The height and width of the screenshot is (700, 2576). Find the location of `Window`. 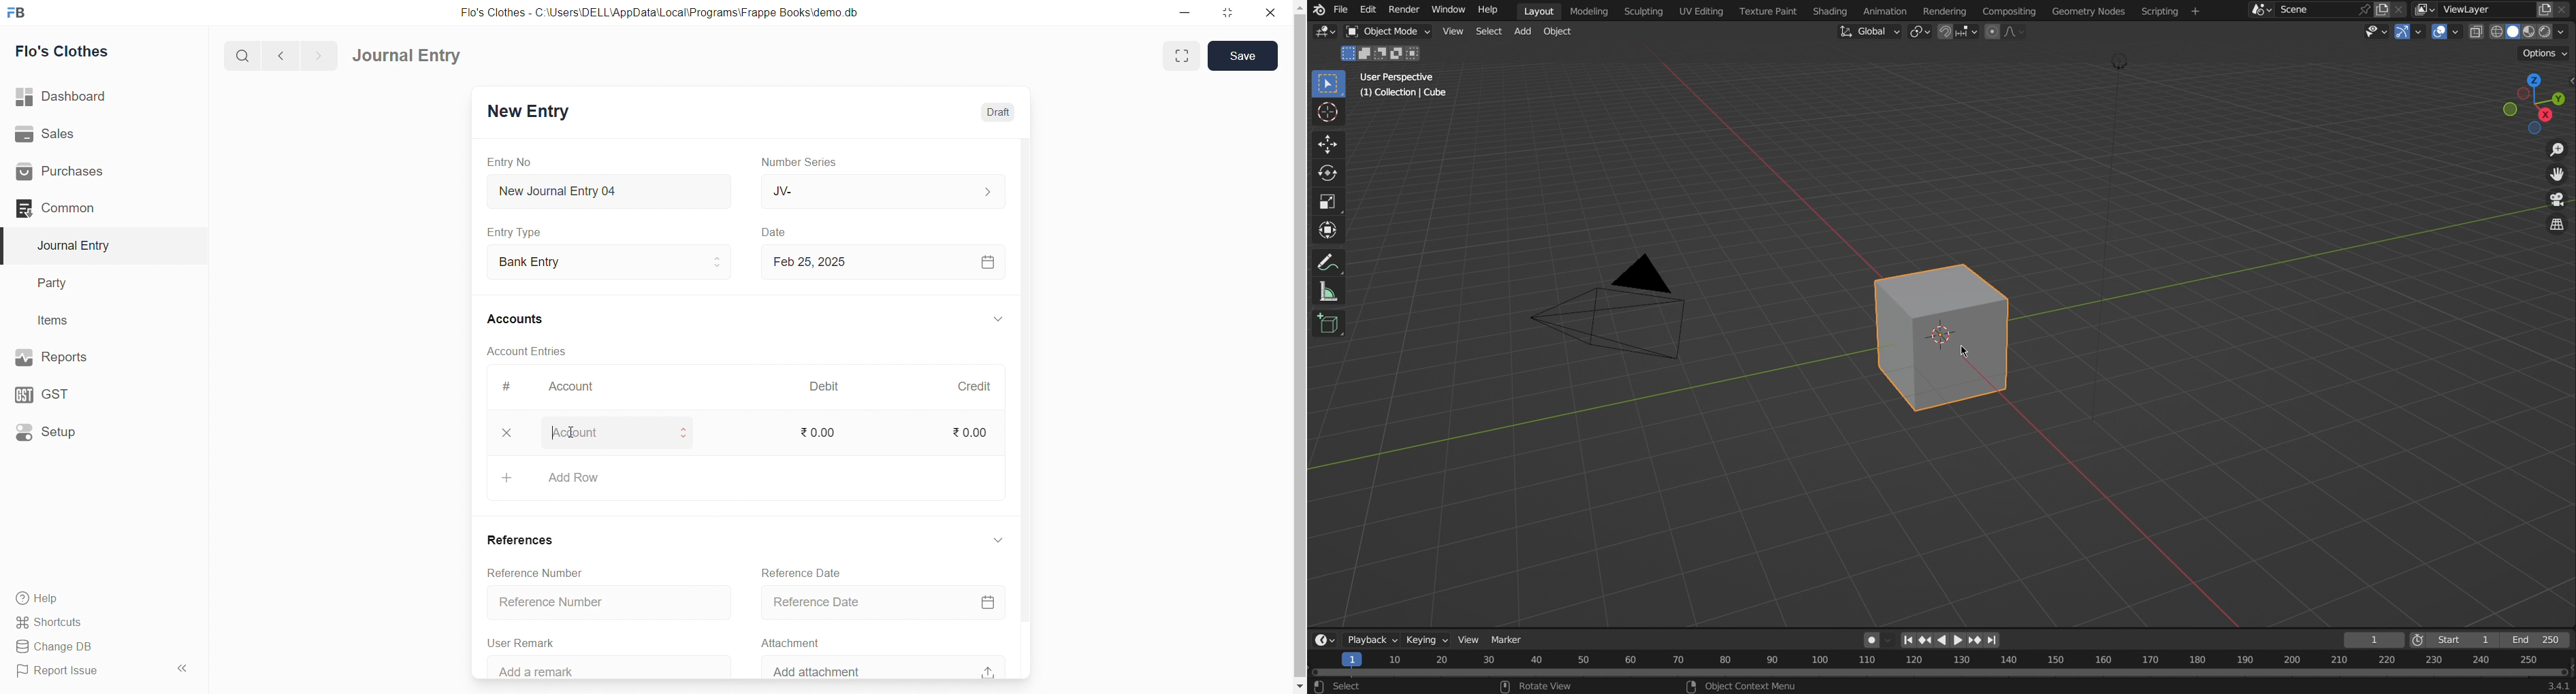

Window is located at coordinates (1450, 11).